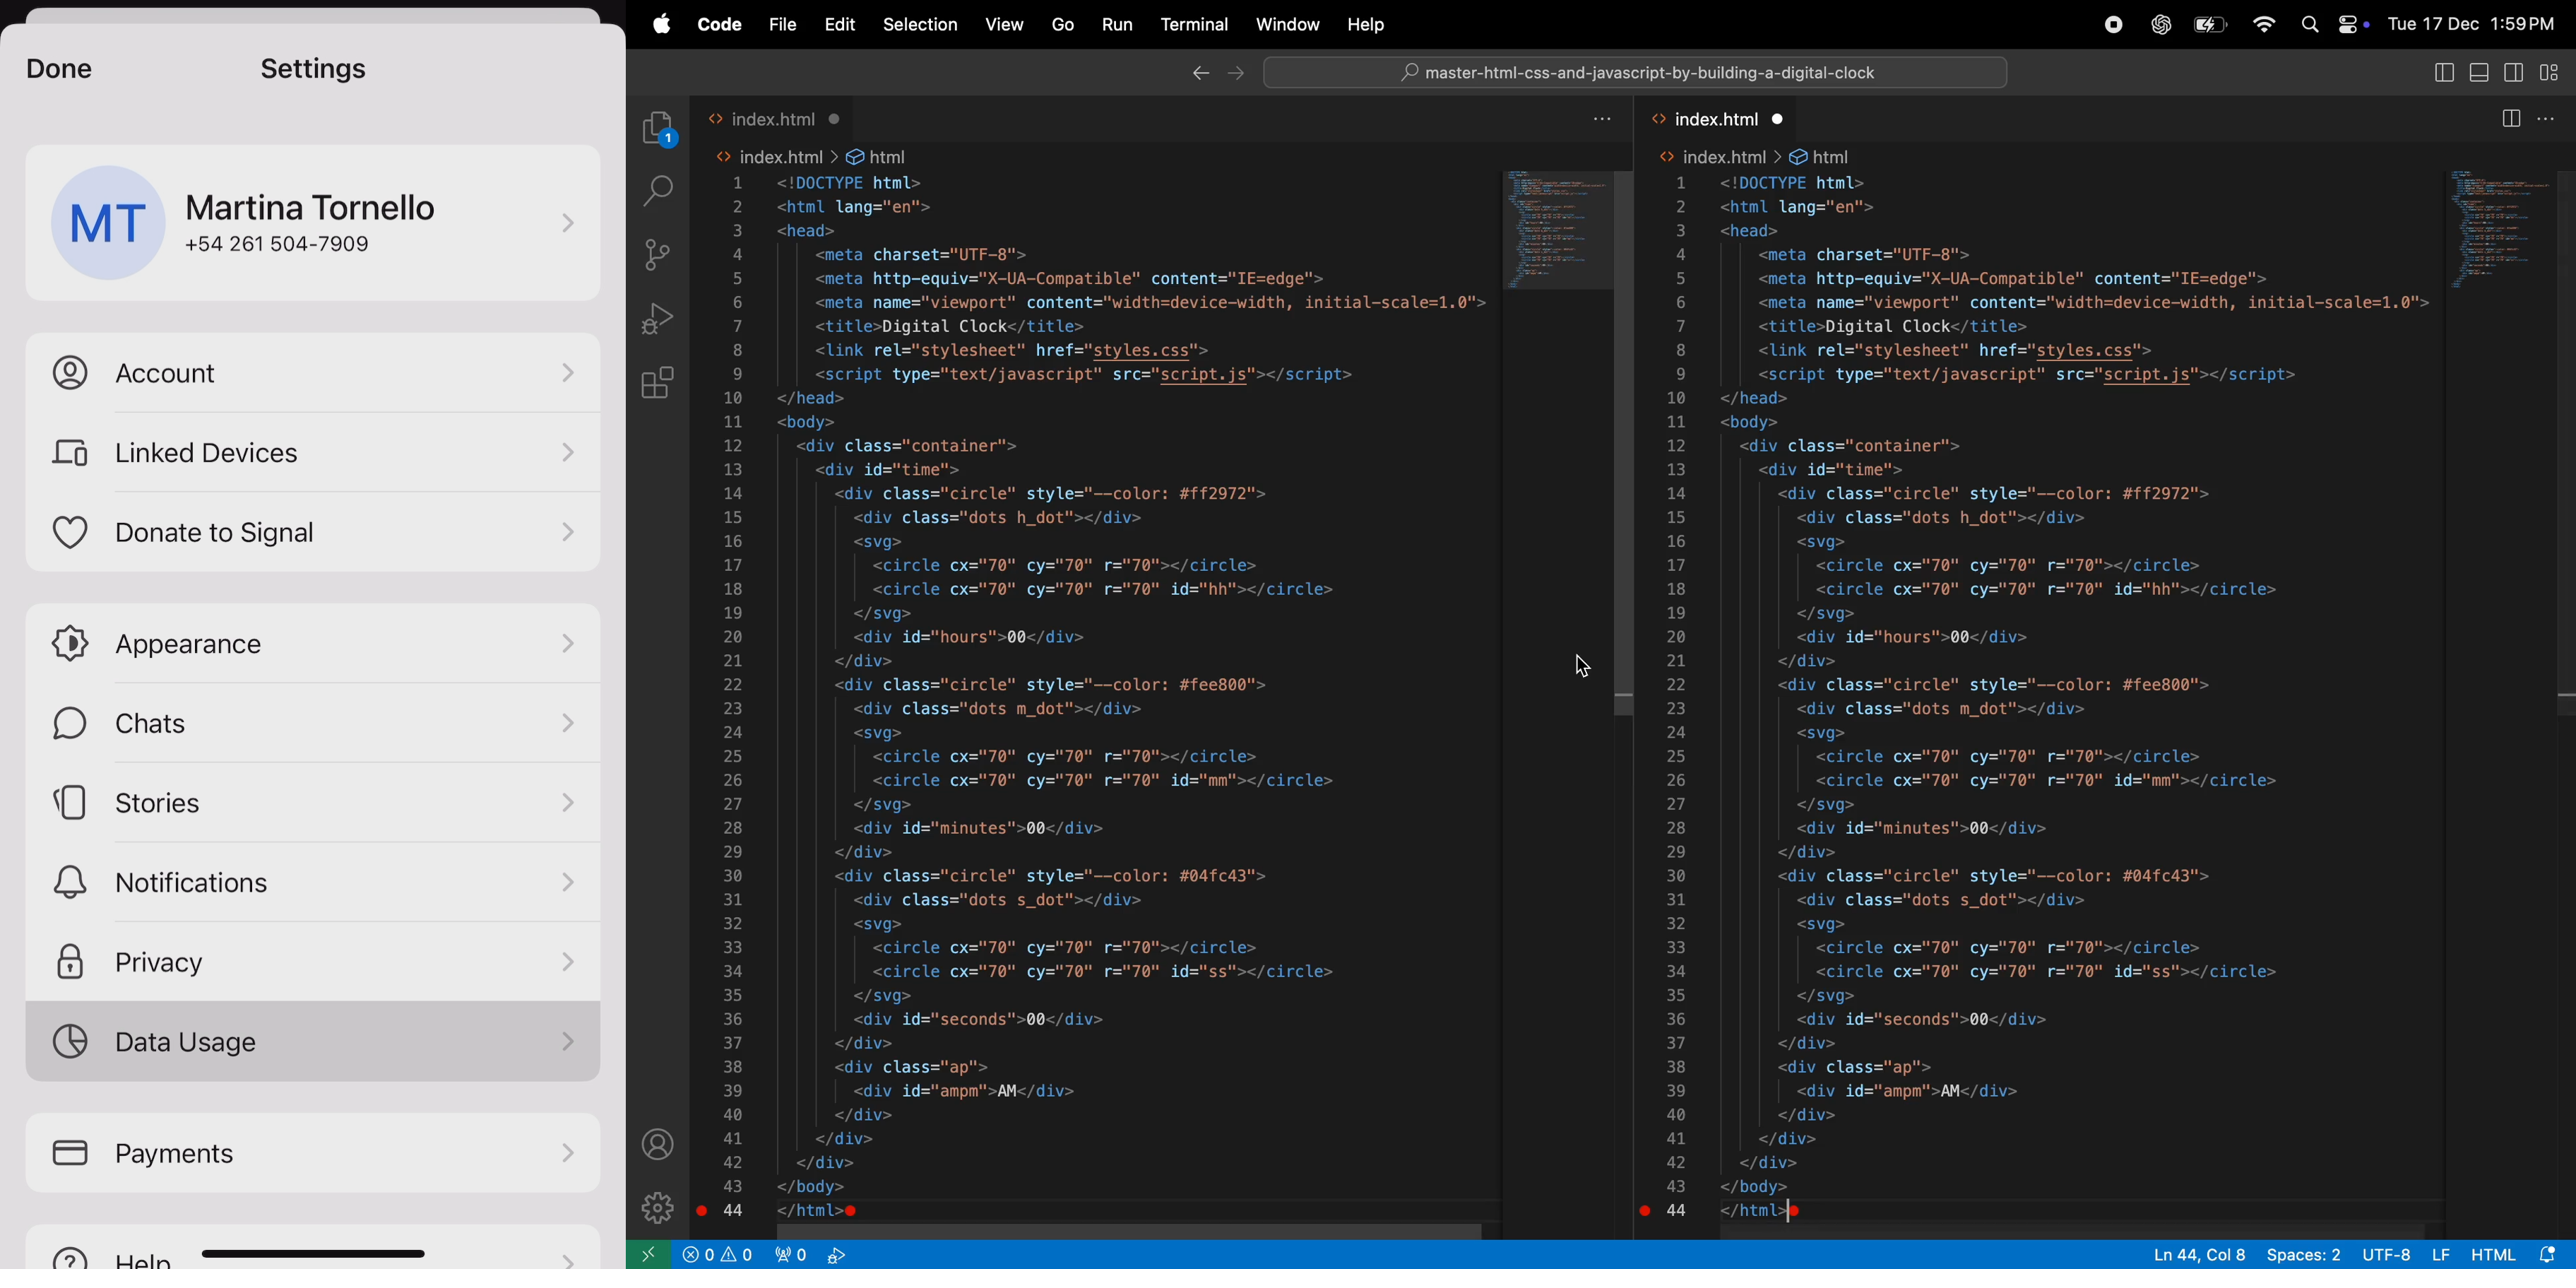 This screenshot has width=2576, height=1288. What do you see at coordinates (314, 374) in the screenshot?
I see `account` at bounding box center [314, 374].